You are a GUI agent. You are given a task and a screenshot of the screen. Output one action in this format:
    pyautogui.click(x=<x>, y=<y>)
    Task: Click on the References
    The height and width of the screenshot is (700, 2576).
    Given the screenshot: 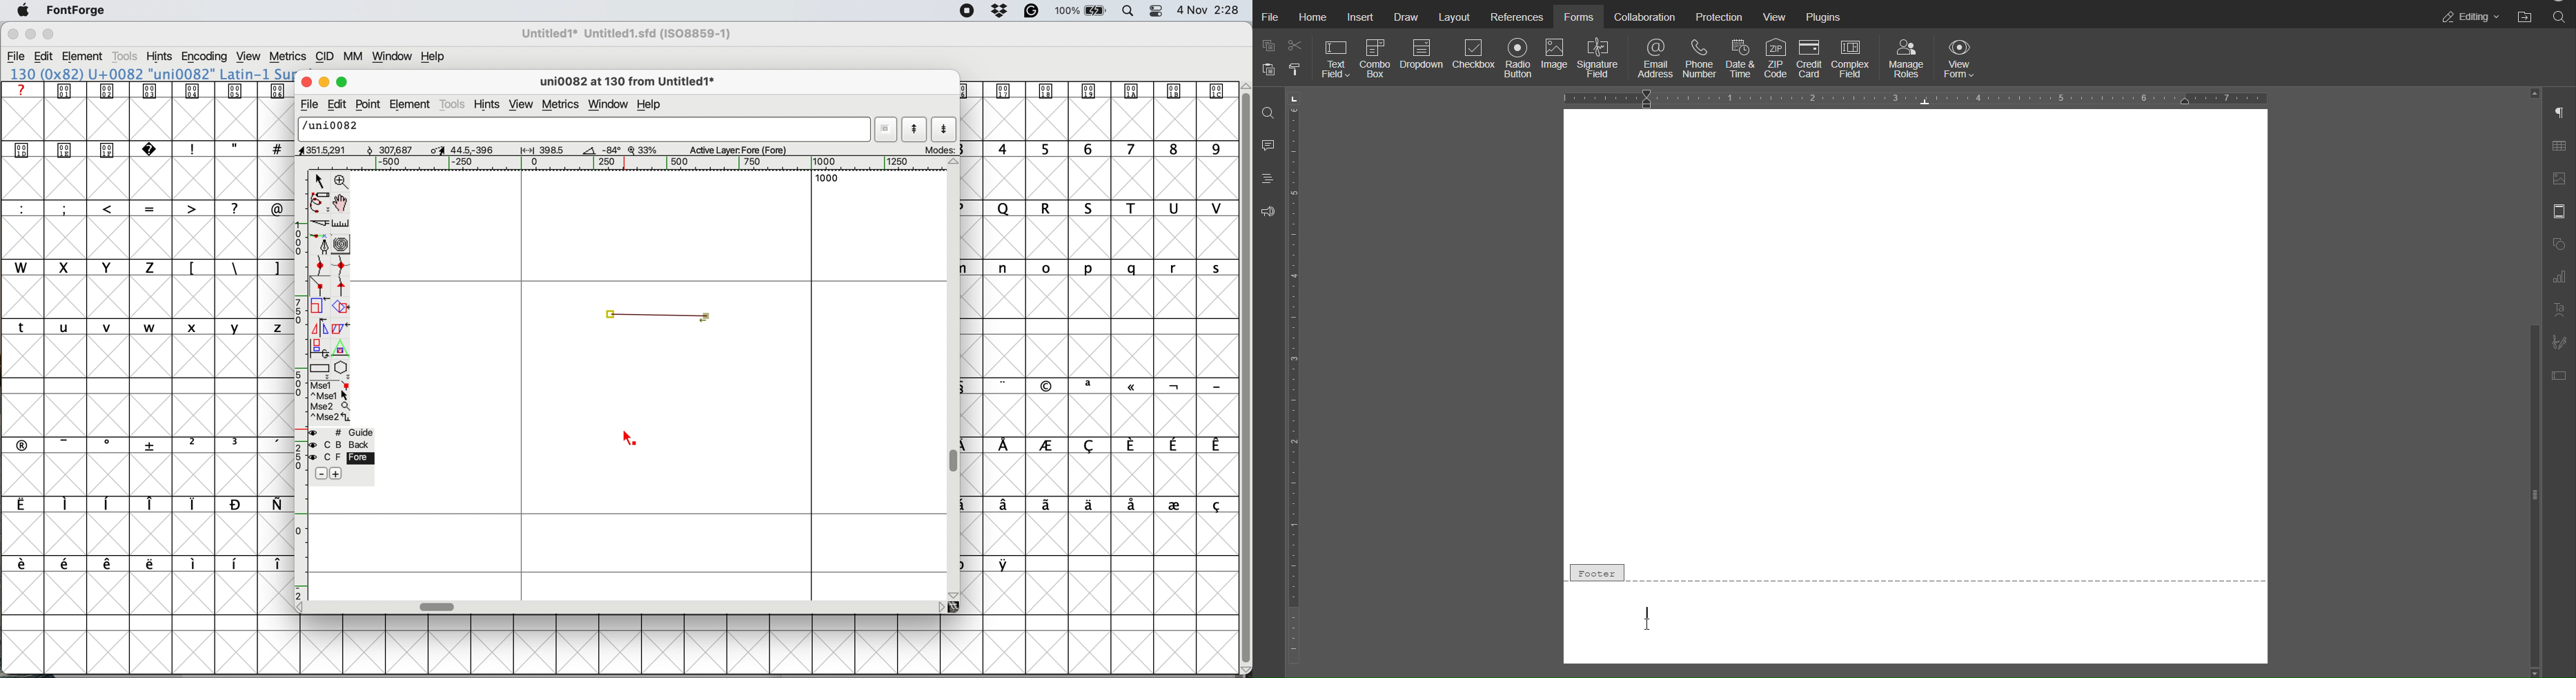 What is the action you would take?
    pyautogui.click(x=1515, y=15)
    